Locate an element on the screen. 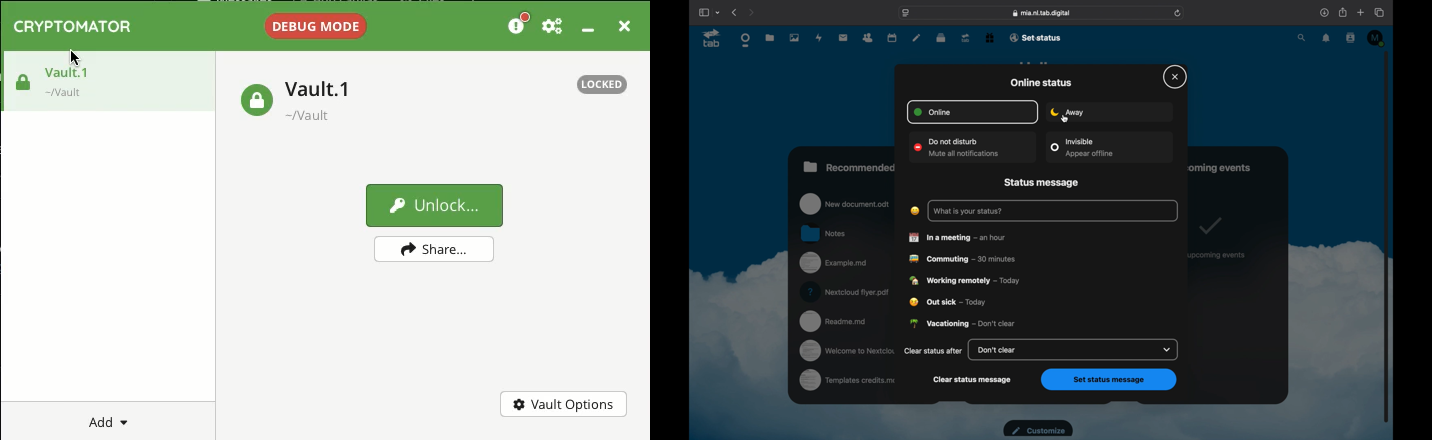 Image resolution: width=1456 pixels, height=448 pixels. online is located at coordinates (932, 112).